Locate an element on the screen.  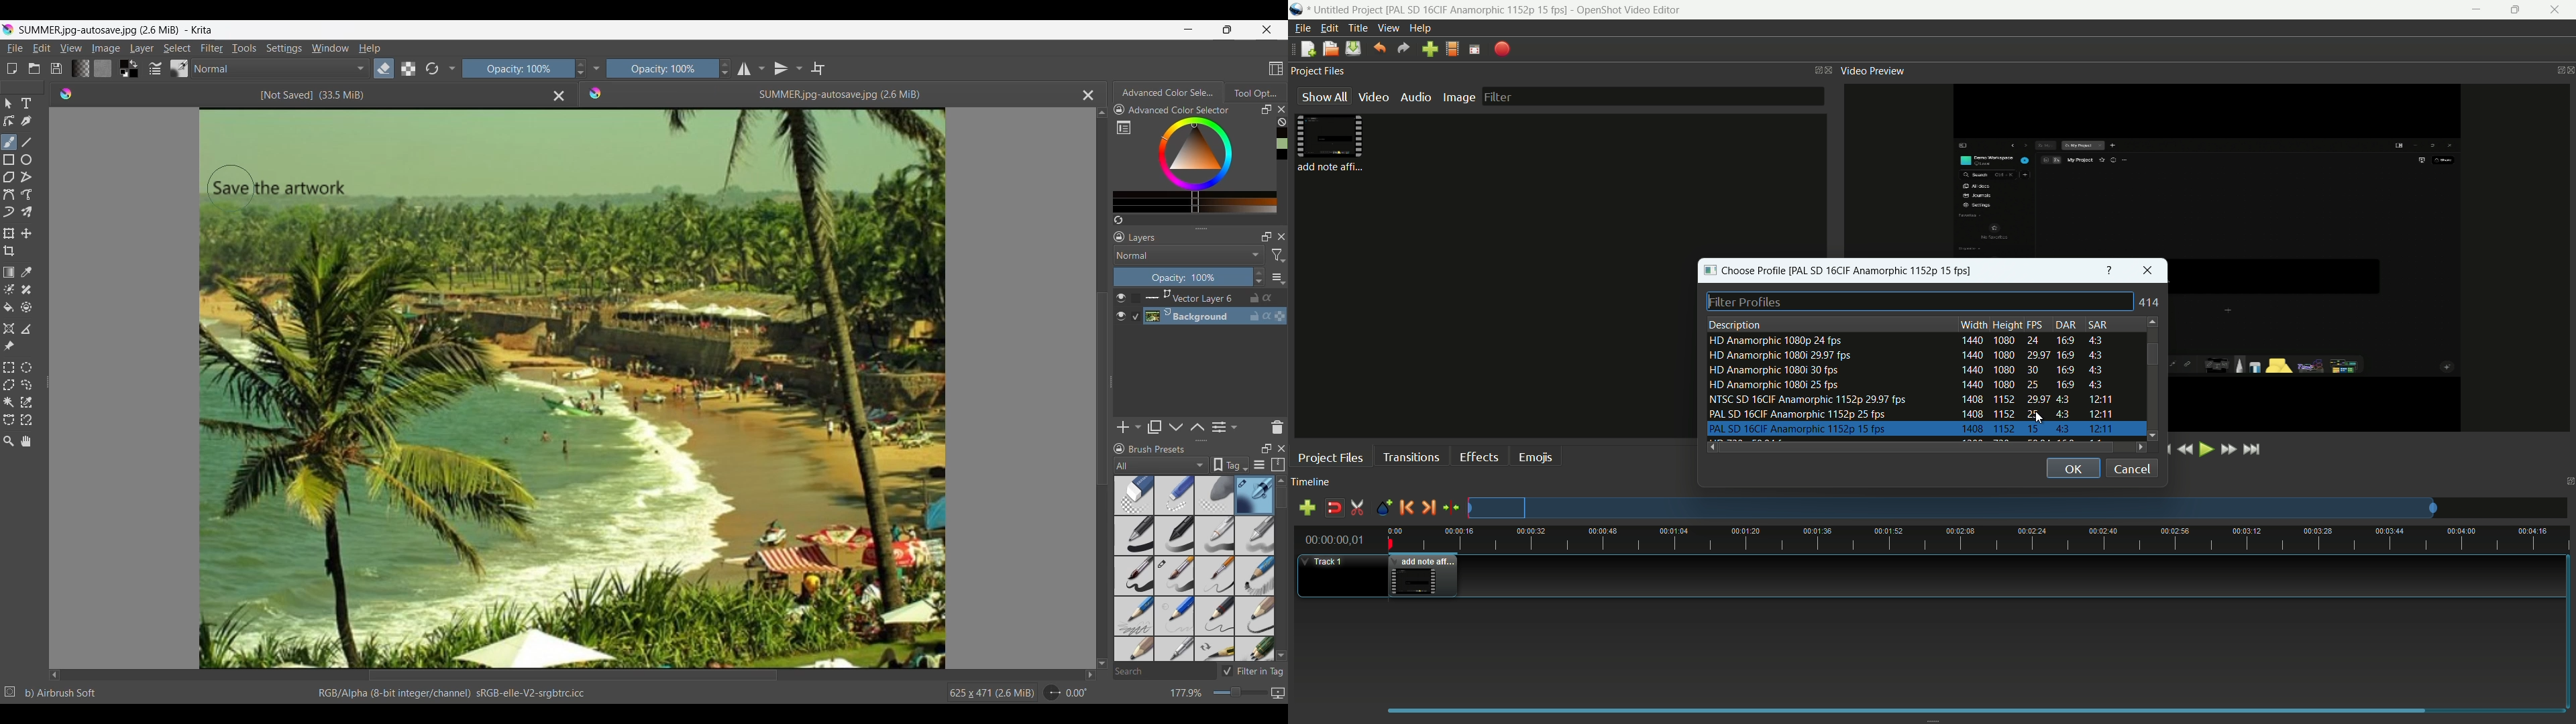
Bezier curve selection tool is located at coordinates (9, 420).